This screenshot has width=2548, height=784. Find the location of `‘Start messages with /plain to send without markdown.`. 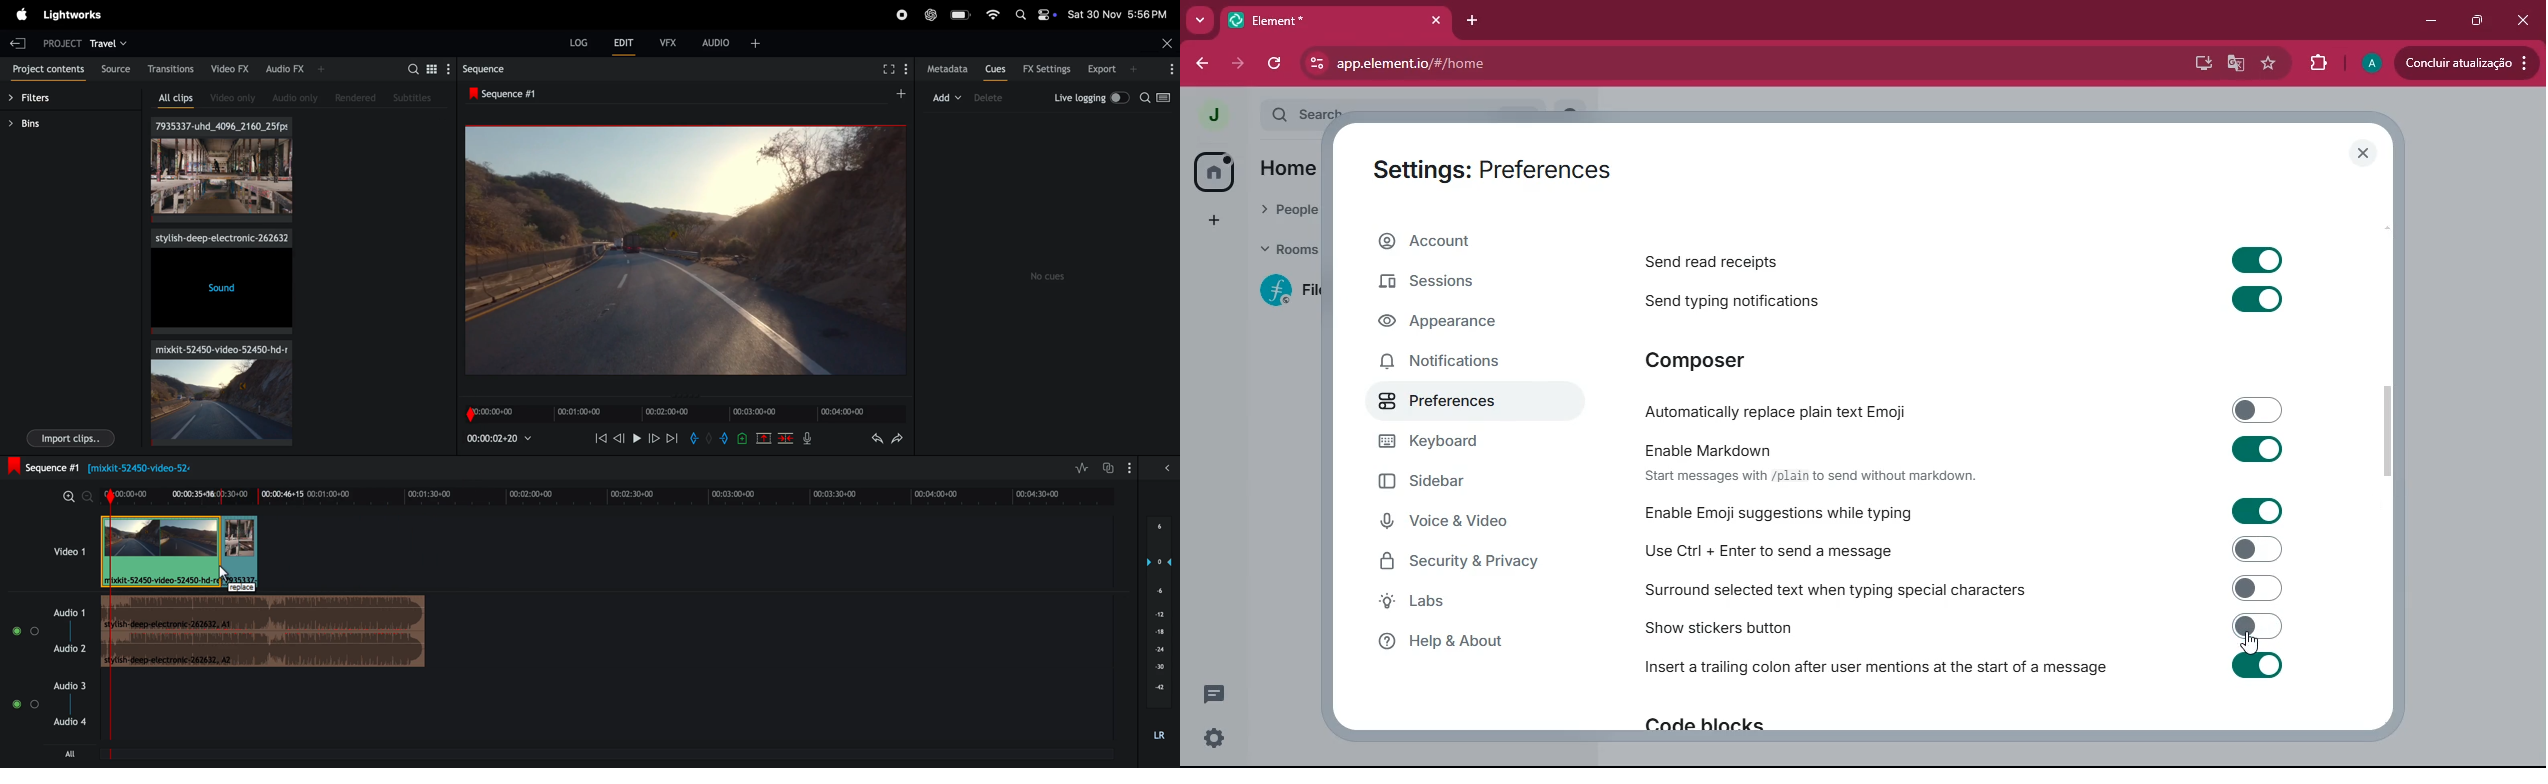

‘Start messages with /plain to send without markdown. is located at coordinates (1814, 479).